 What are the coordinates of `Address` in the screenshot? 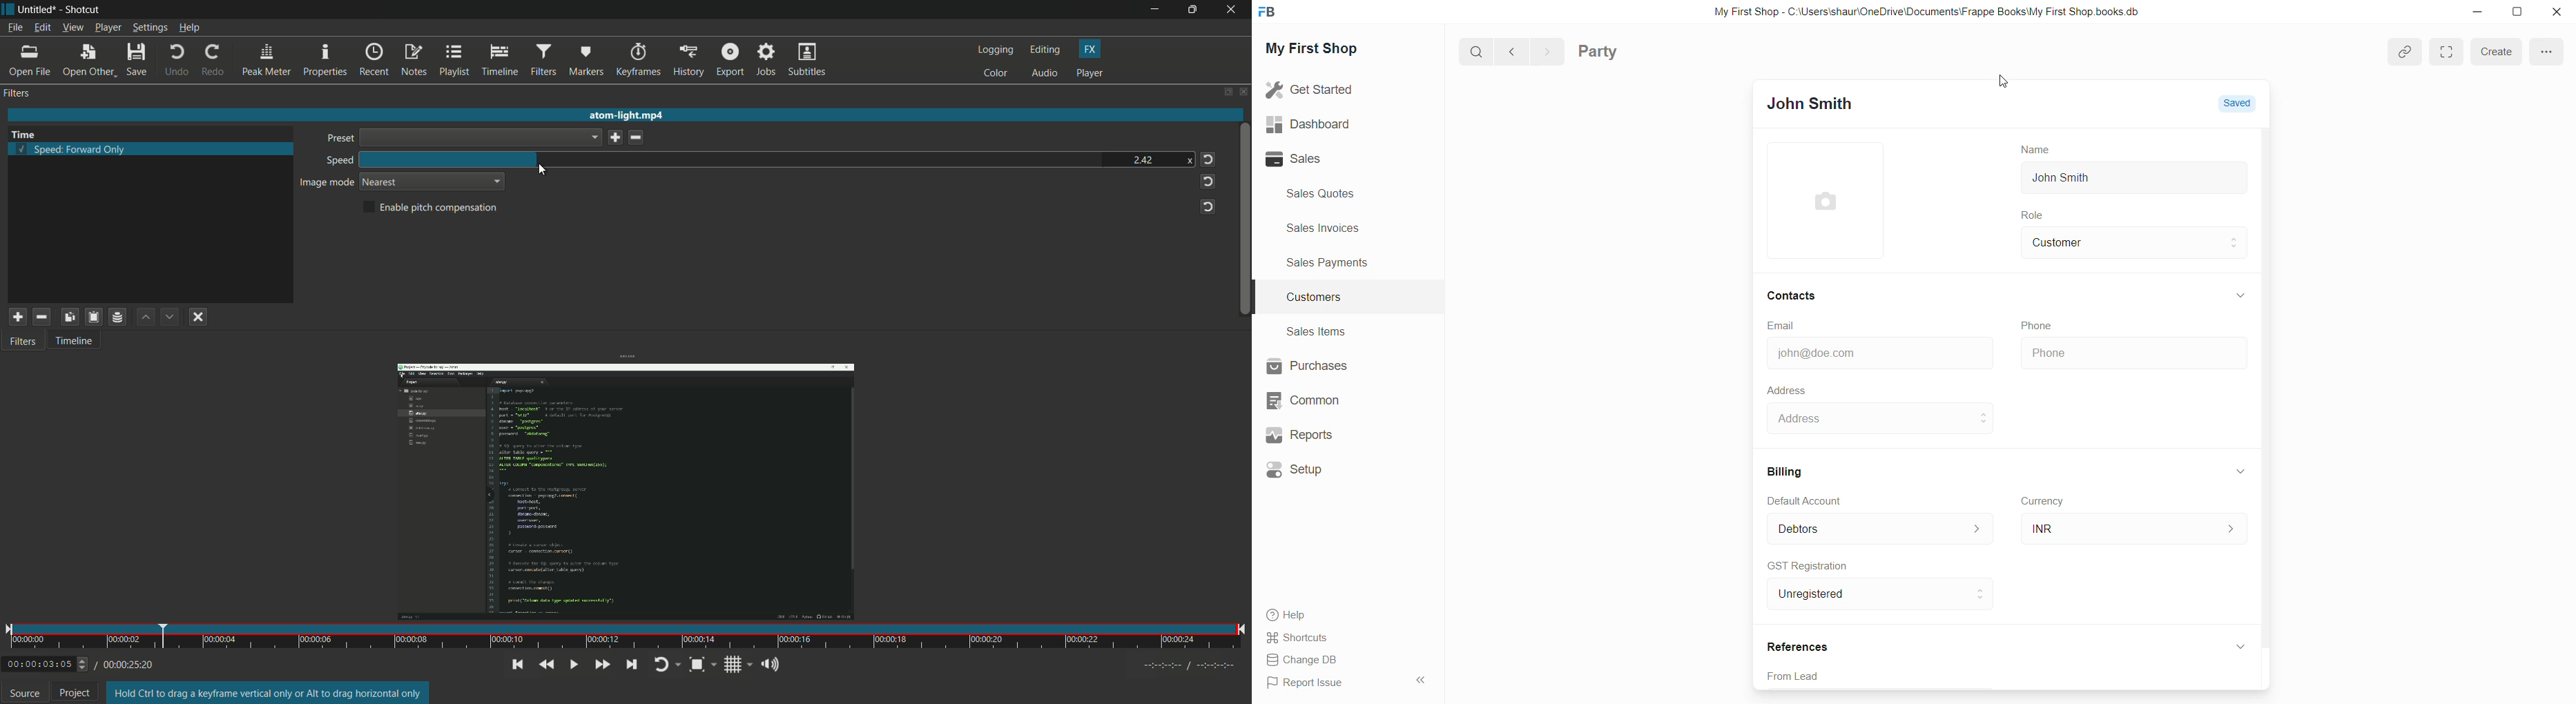 It's located at (1867, 420).